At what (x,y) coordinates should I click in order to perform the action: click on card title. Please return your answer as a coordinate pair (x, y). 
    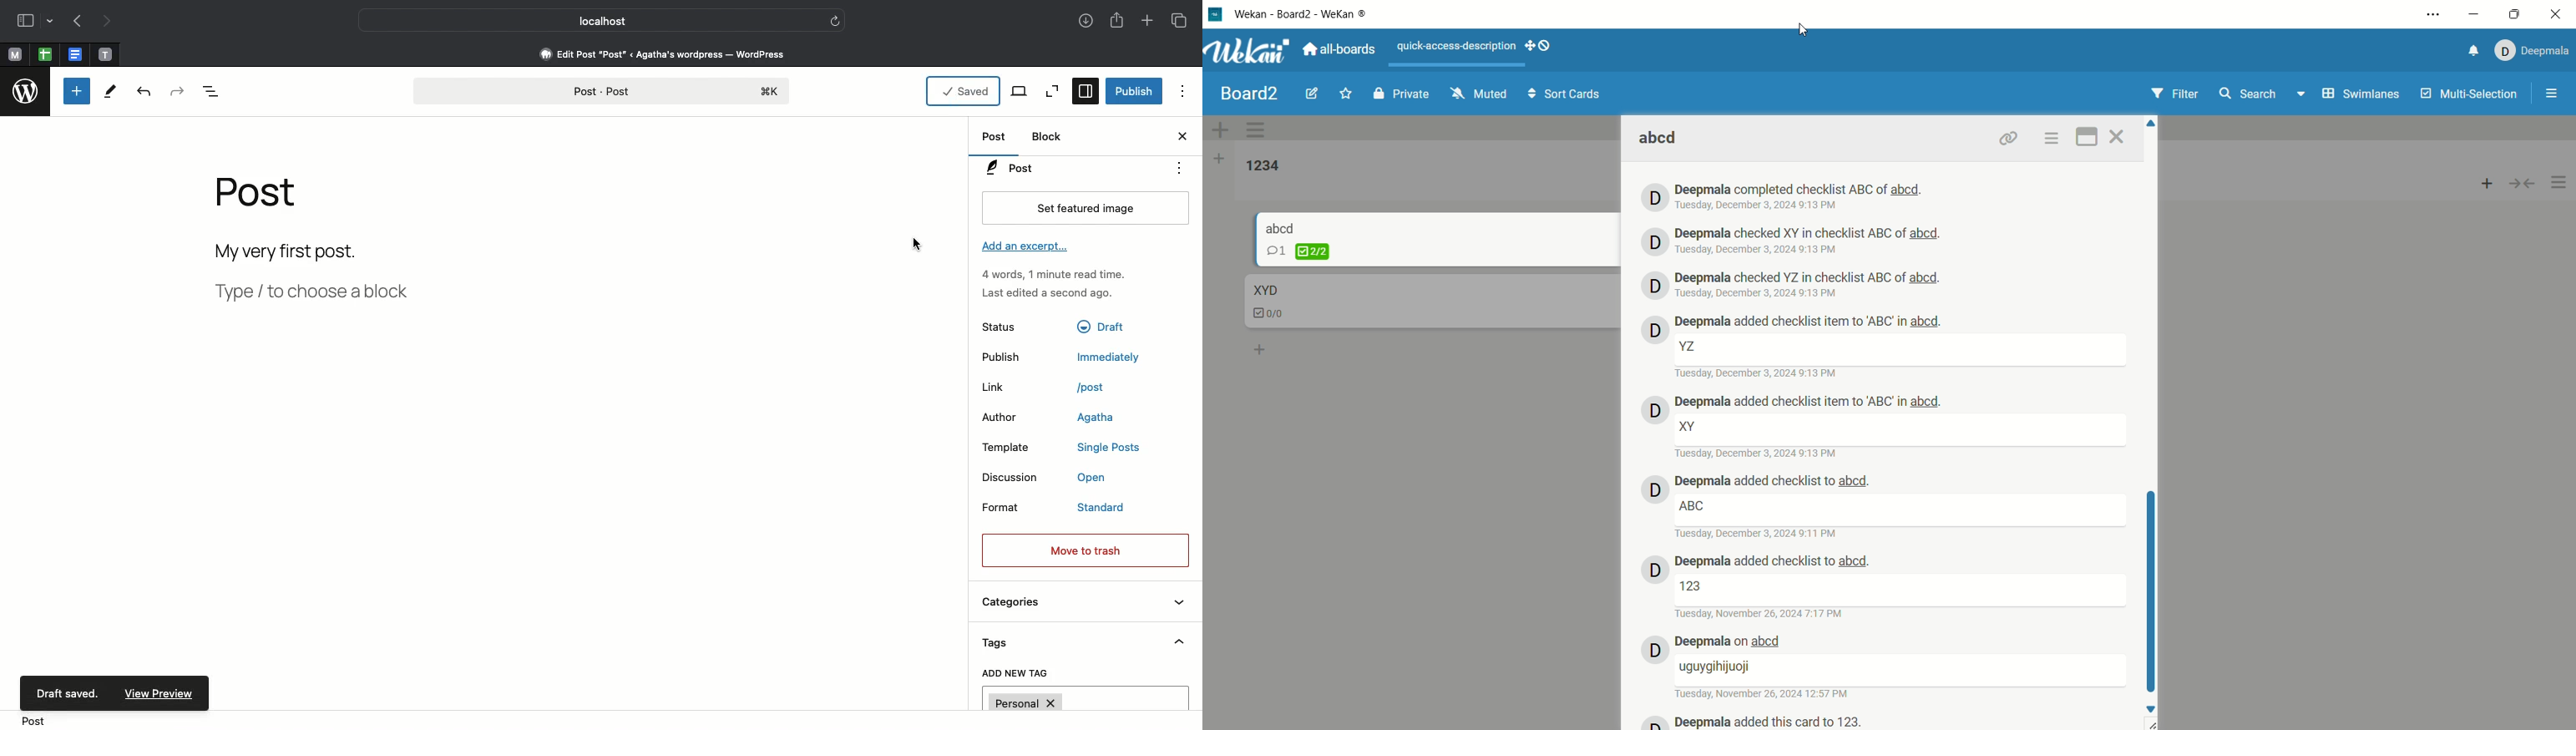
    Looking at the image, I should click on (1281, 227).